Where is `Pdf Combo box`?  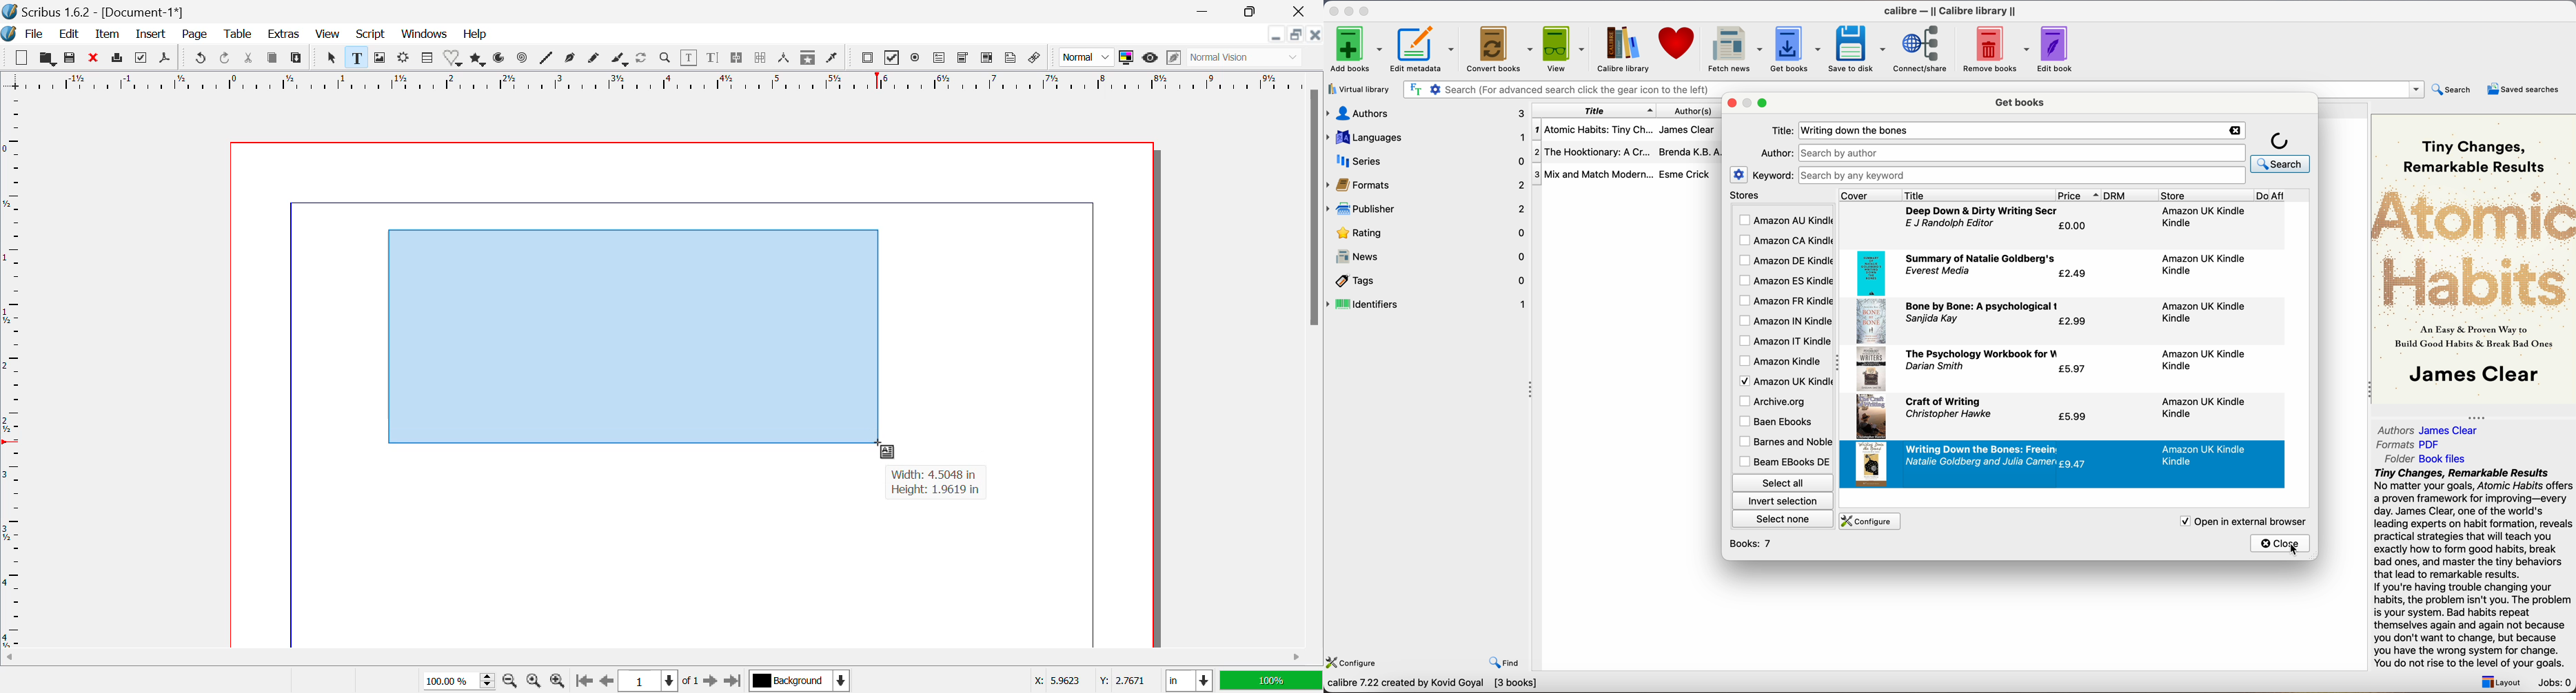
Pdf Combo box is located at coordinates (964, 59).